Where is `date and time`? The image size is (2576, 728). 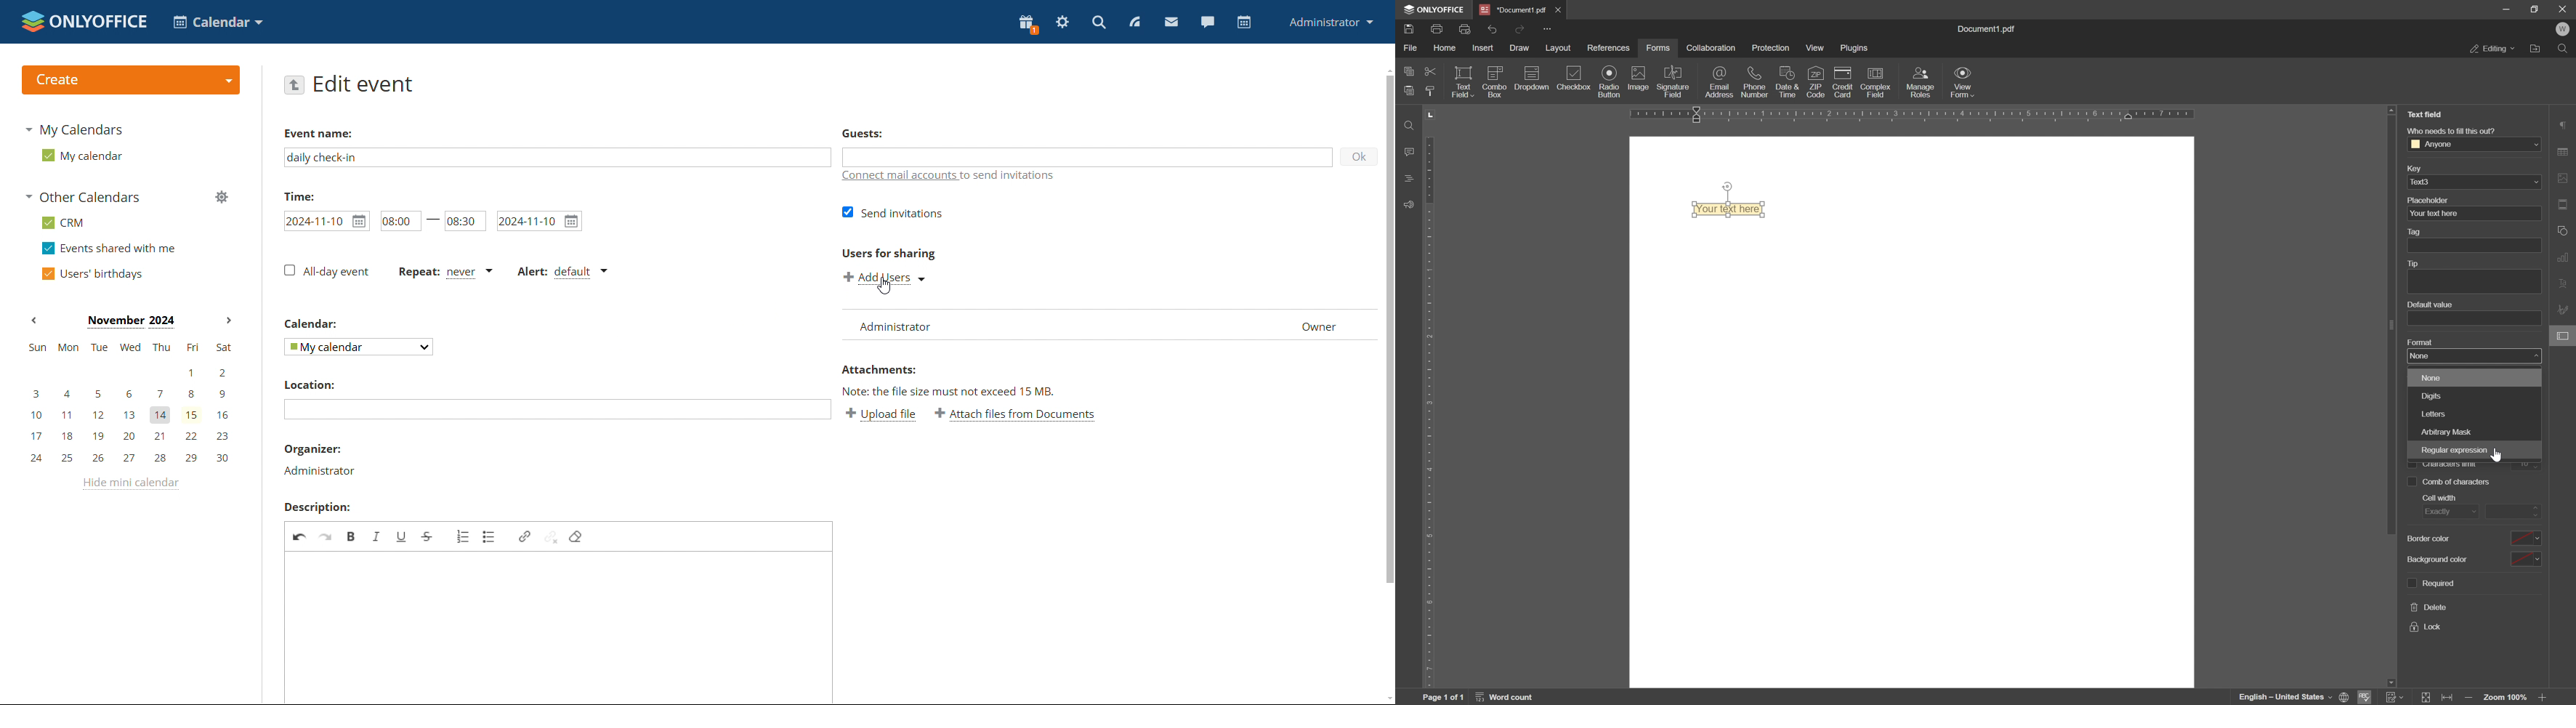
date and time is located at coordinates (1787, 82).